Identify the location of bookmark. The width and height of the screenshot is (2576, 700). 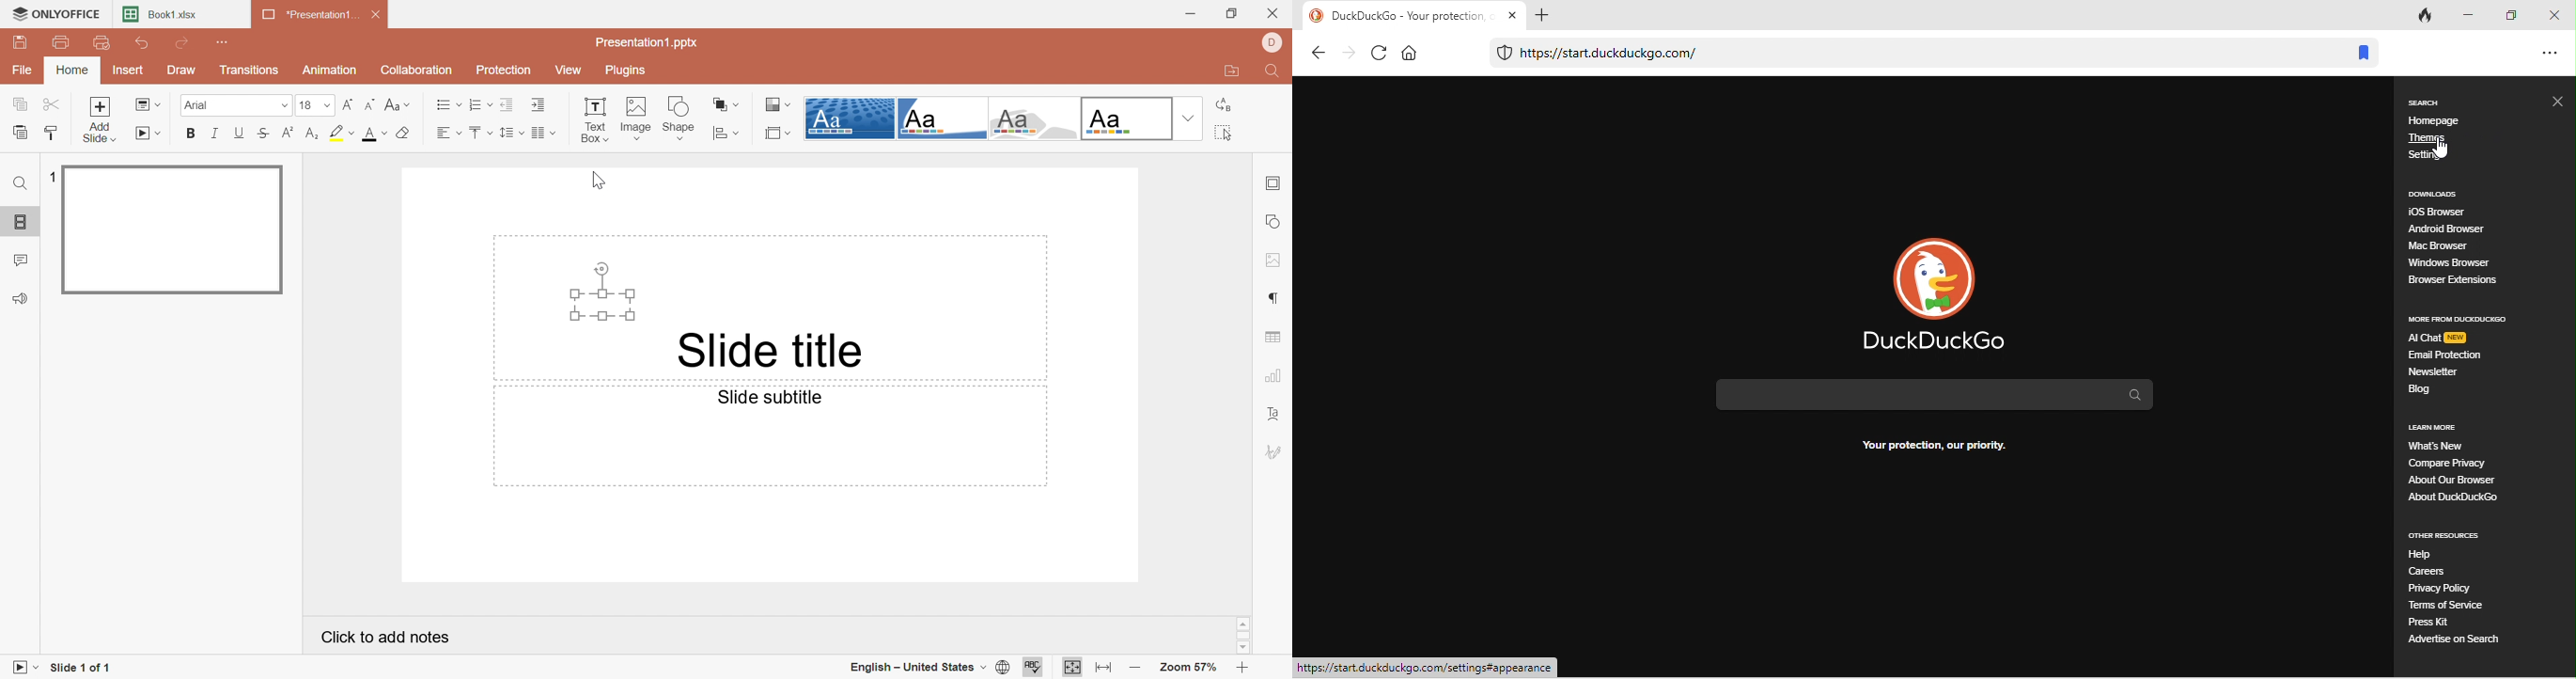
(2365, 55).